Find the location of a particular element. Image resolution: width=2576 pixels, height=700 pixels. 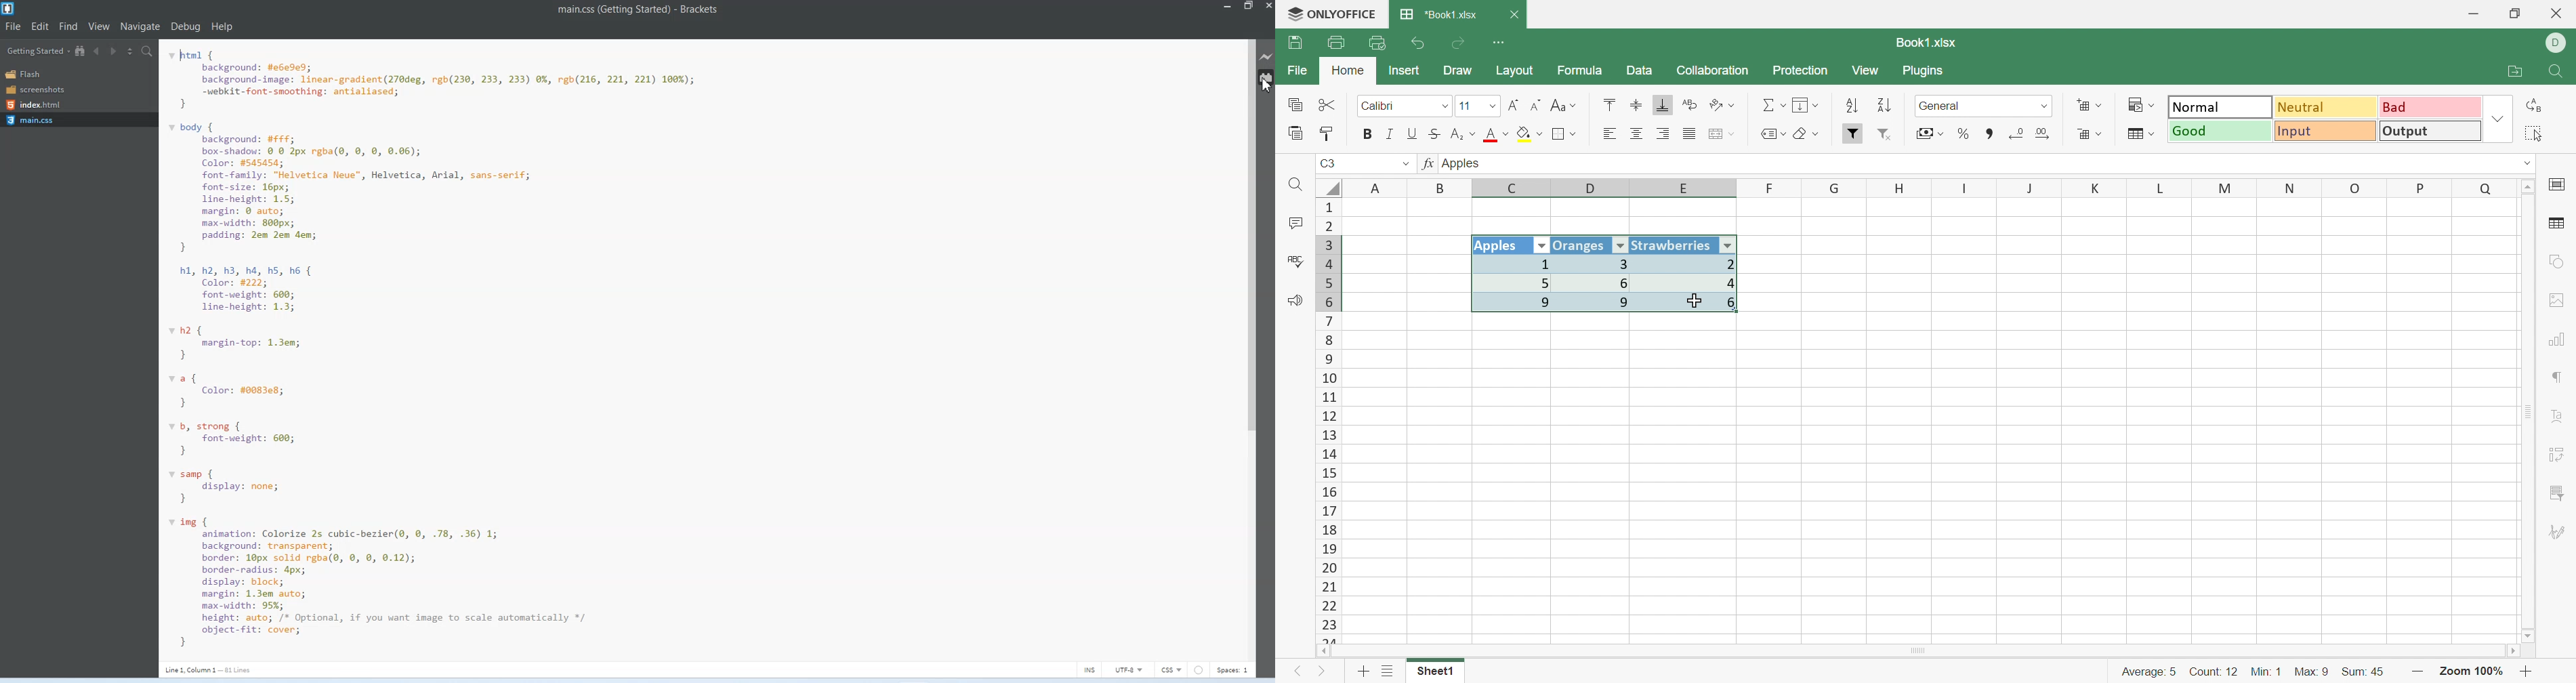

Select all is located at coordinates (2539, 133).